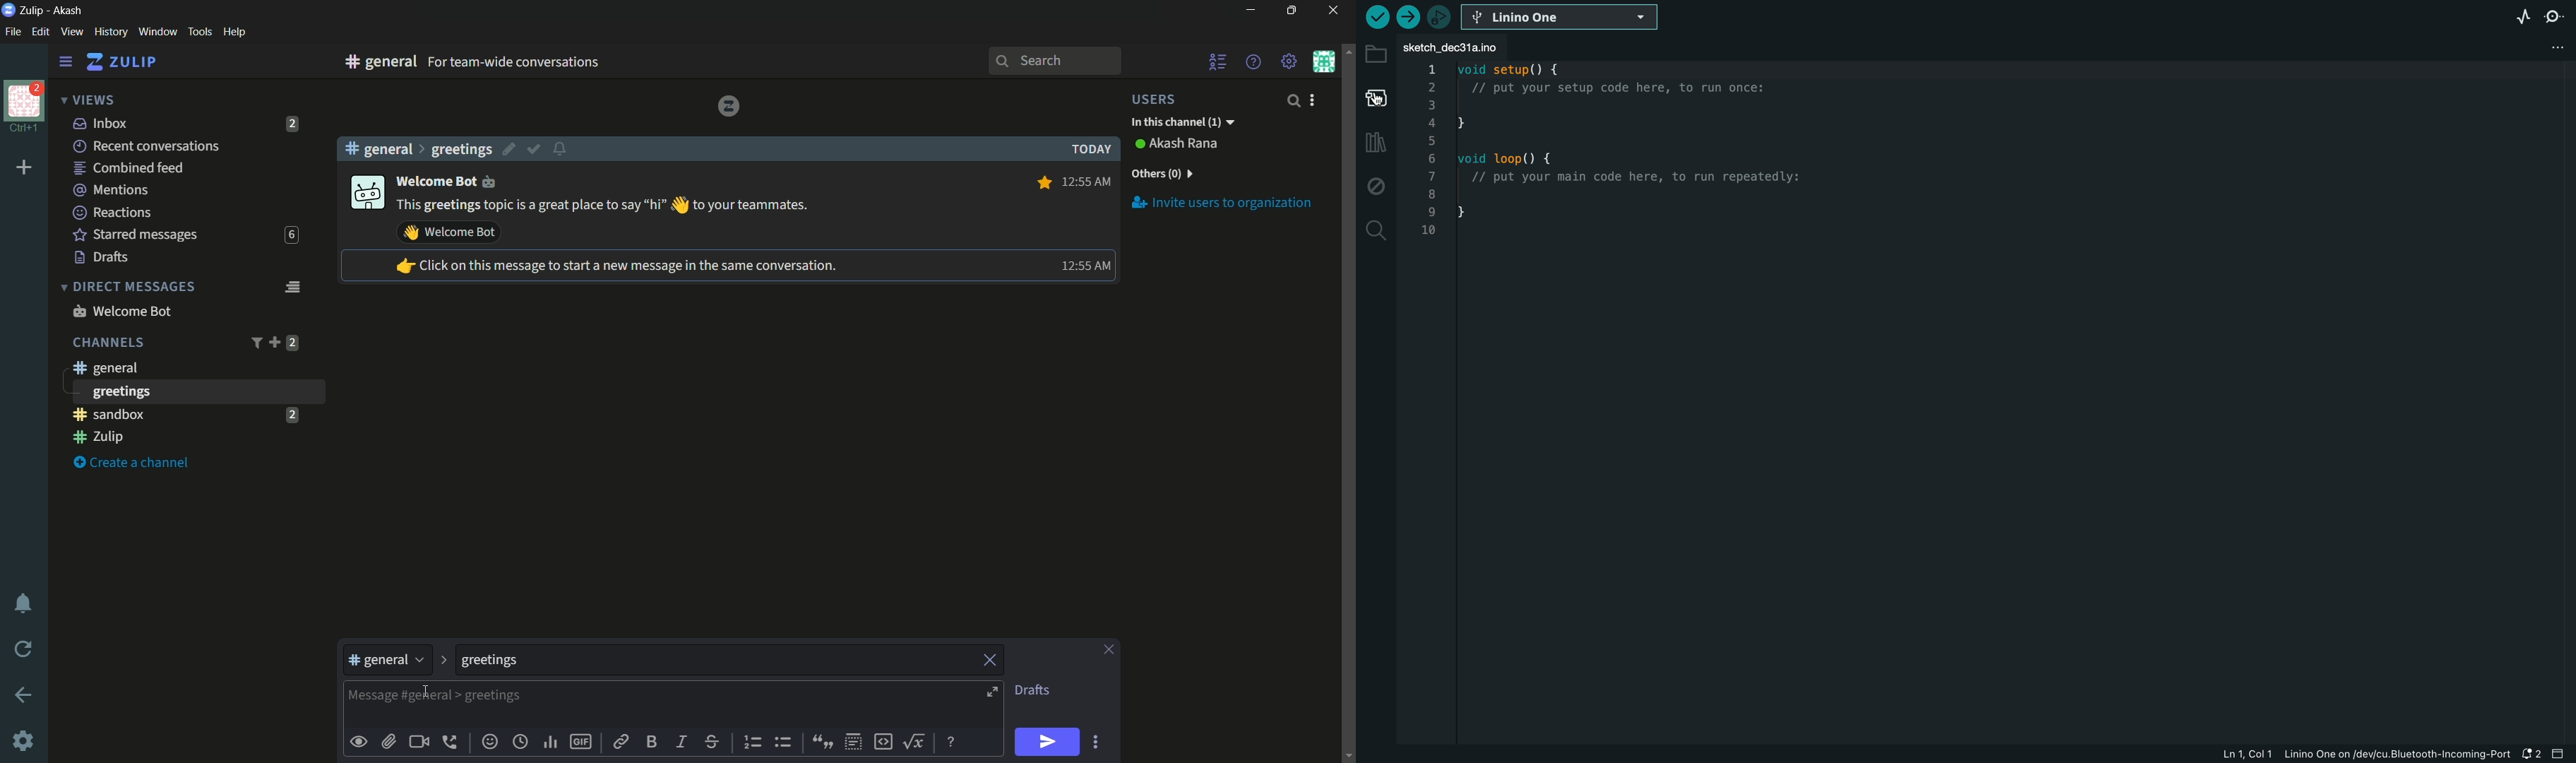  I want to click on 2 unread messages, so click(292, 414).